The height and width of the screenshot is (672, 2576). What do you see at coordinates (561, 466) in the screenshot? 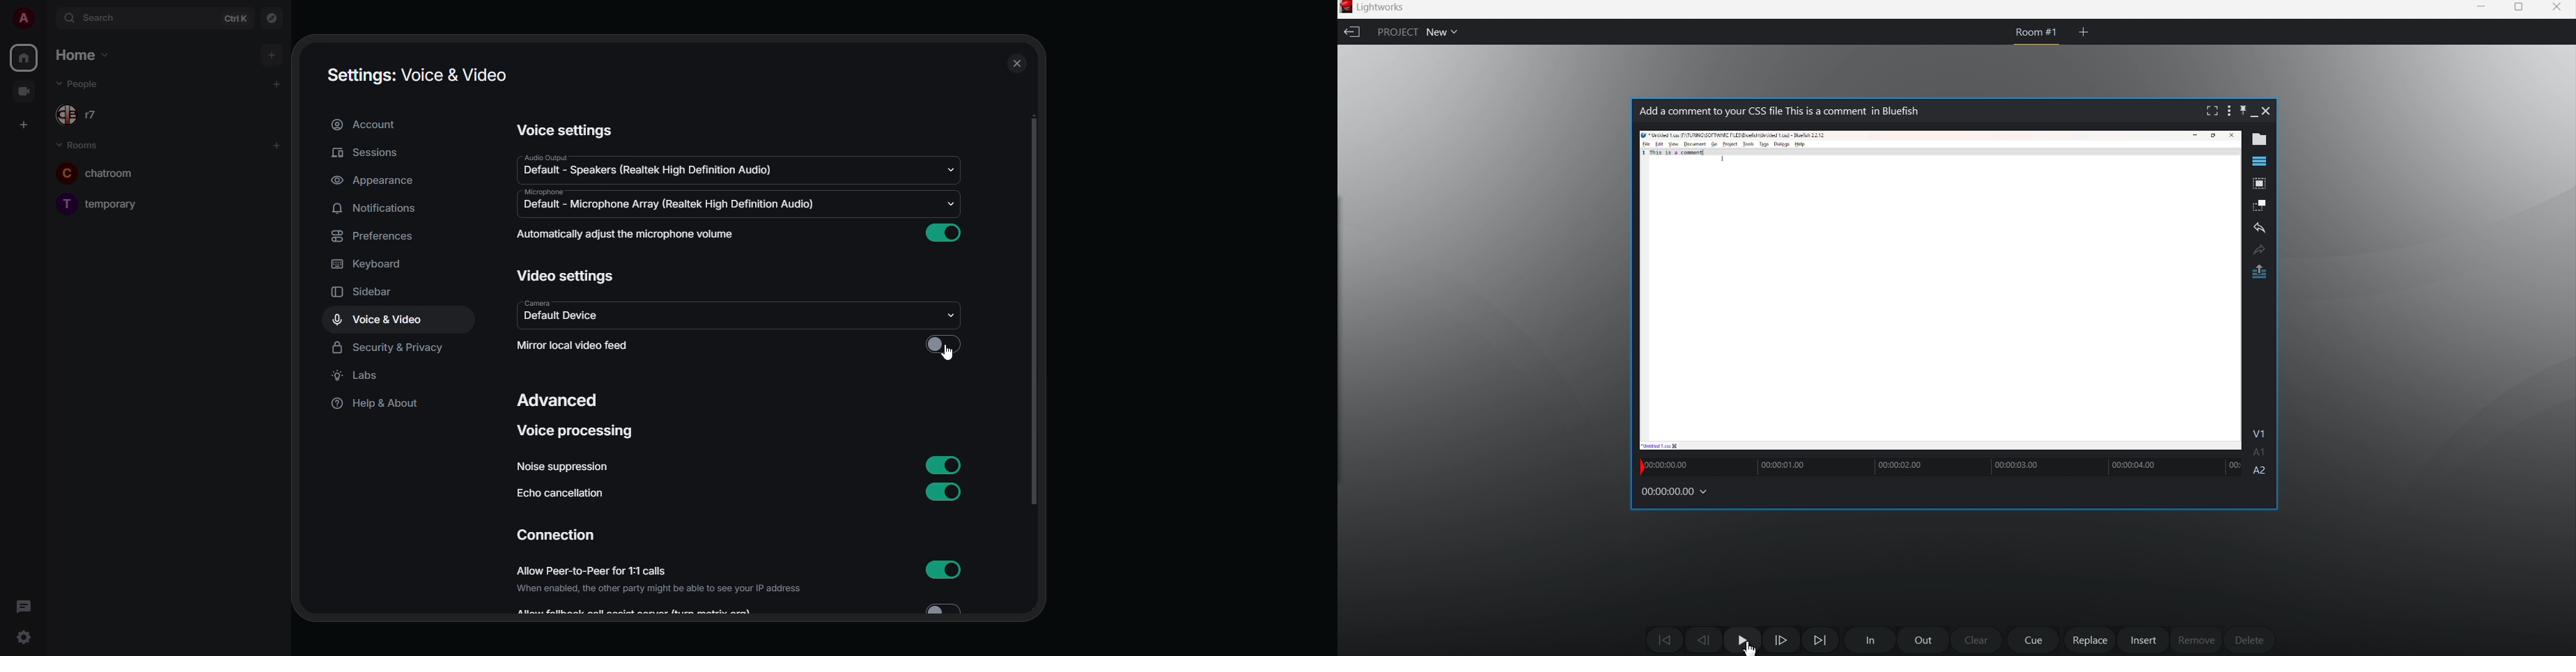
I see `noise suppression` at bounding box center [561, 466].